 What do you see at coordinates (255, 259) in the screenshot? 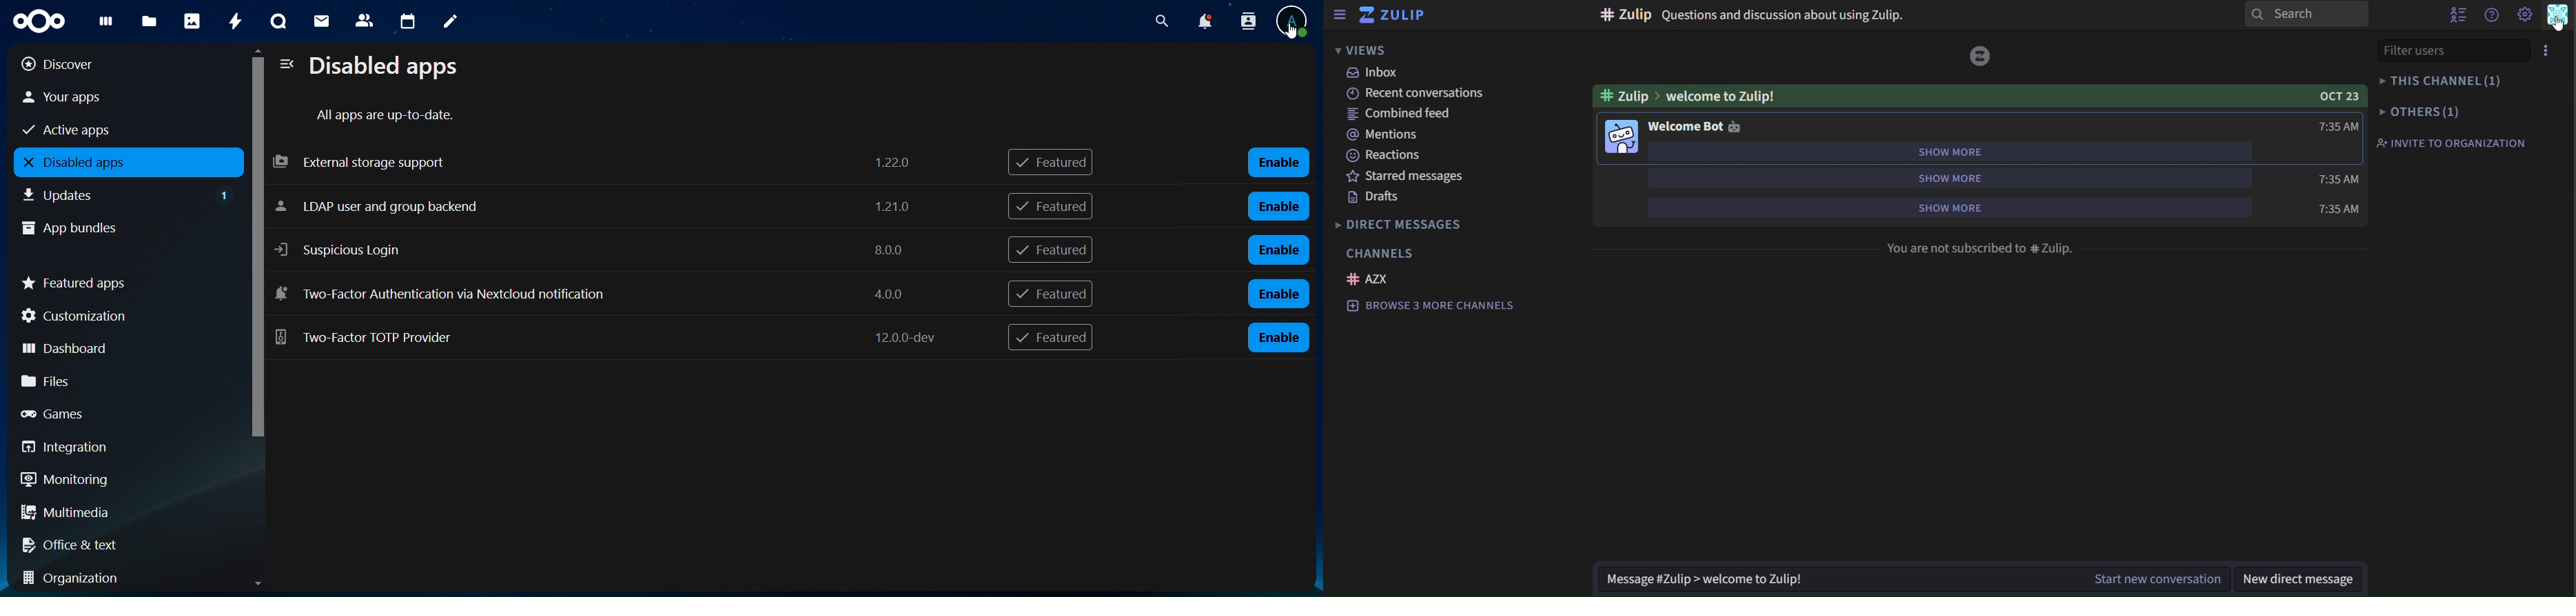
I see `scrollbar` at bounding box center [255, 259].